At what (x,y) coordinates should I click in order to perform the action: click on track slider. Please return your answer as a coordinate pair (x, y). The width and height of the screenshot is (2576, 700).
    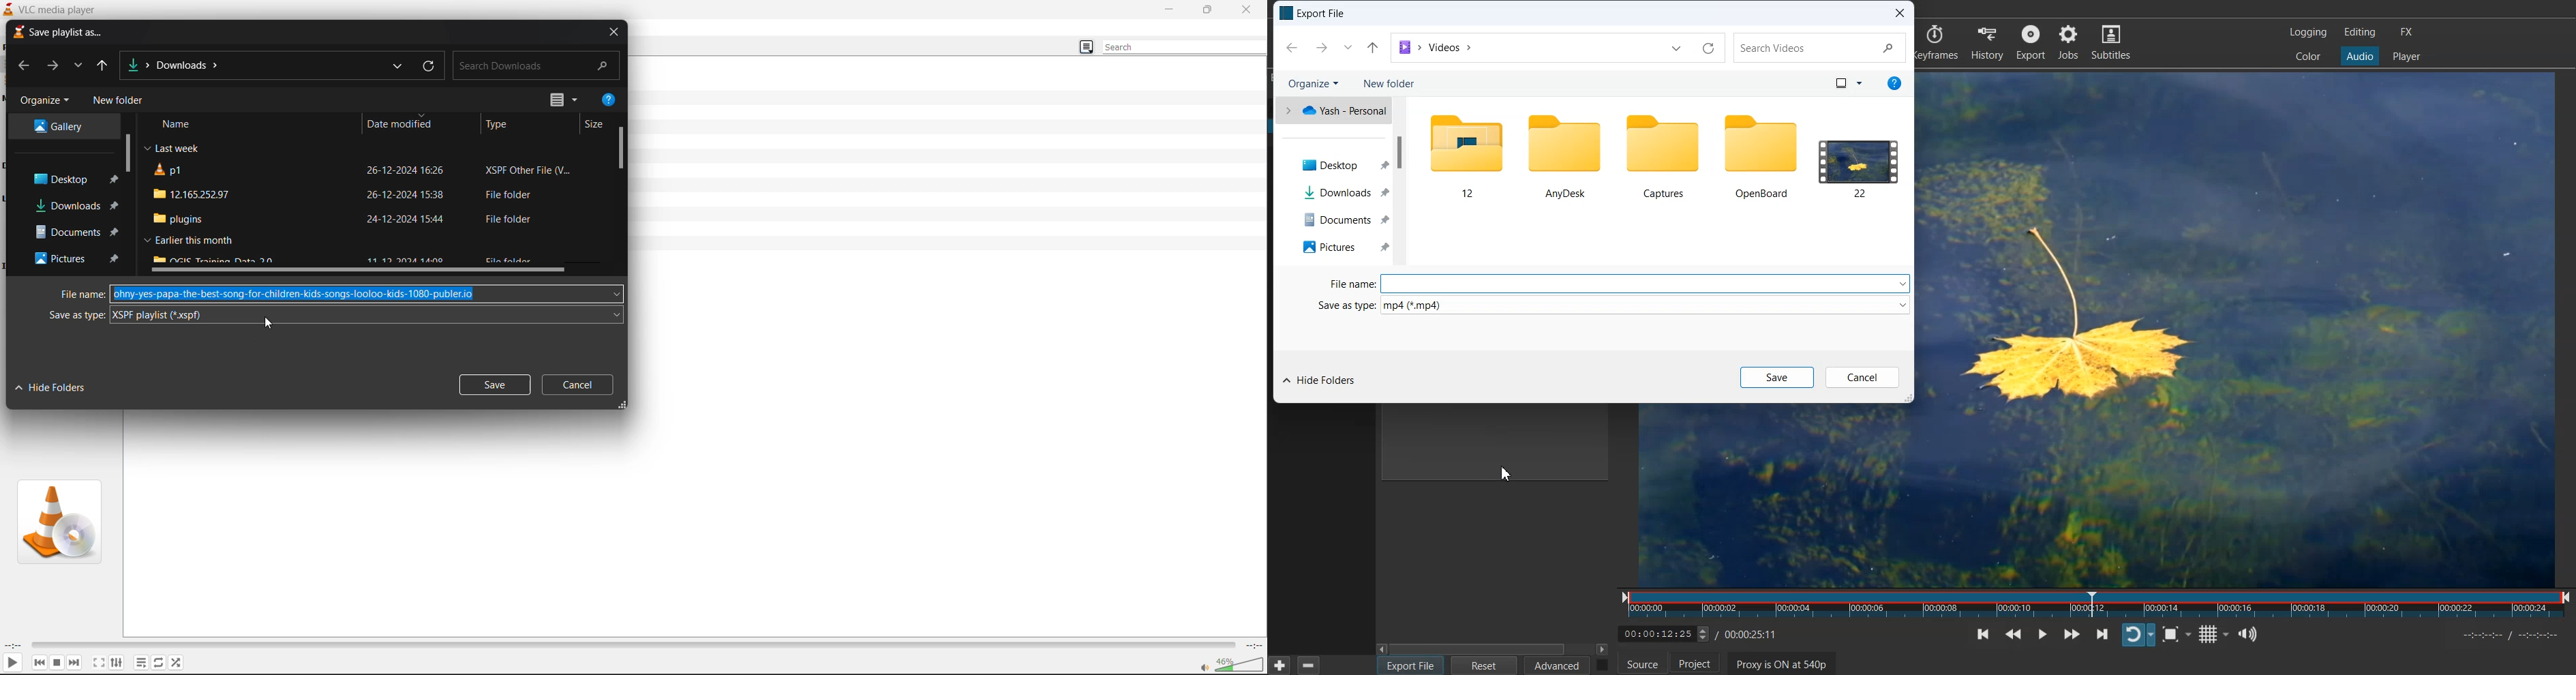
    Looking at the image, I should click on (635, 643).